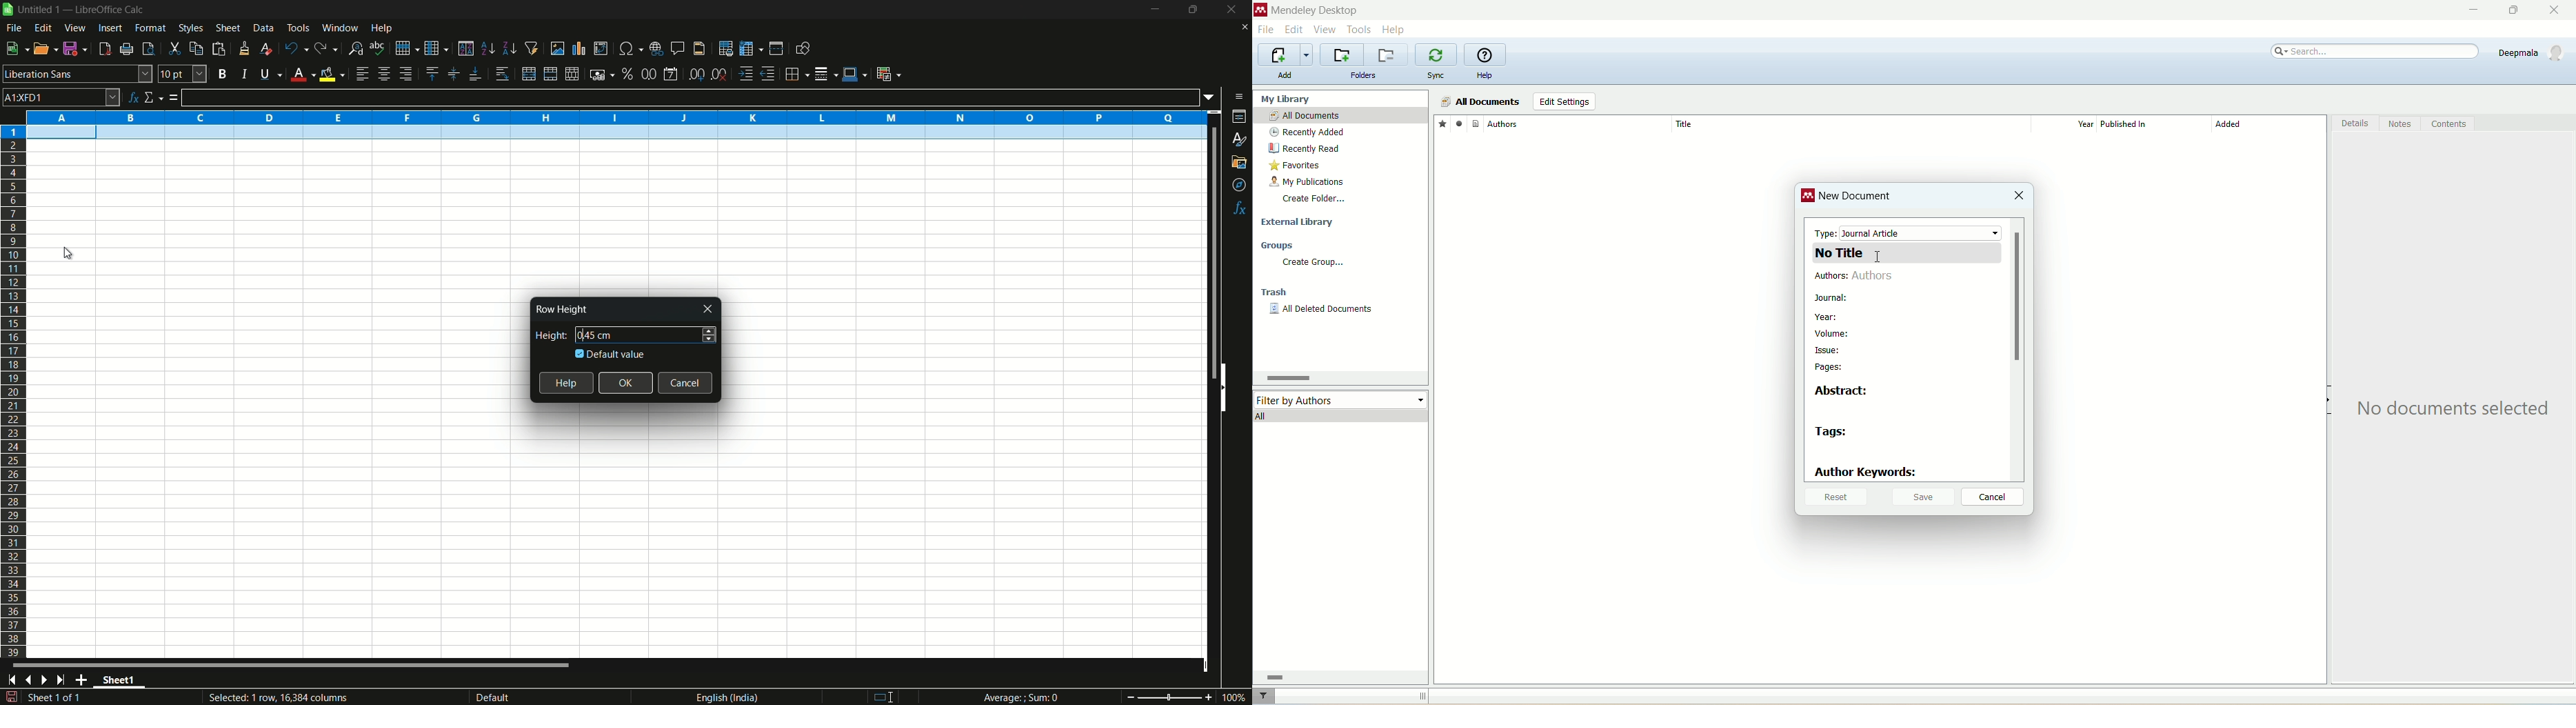 The width and height of the screenshot is (2576, 728). Describe the element at coordinates (292, 667) in the screenshot. I see `scroll bar` at that location.